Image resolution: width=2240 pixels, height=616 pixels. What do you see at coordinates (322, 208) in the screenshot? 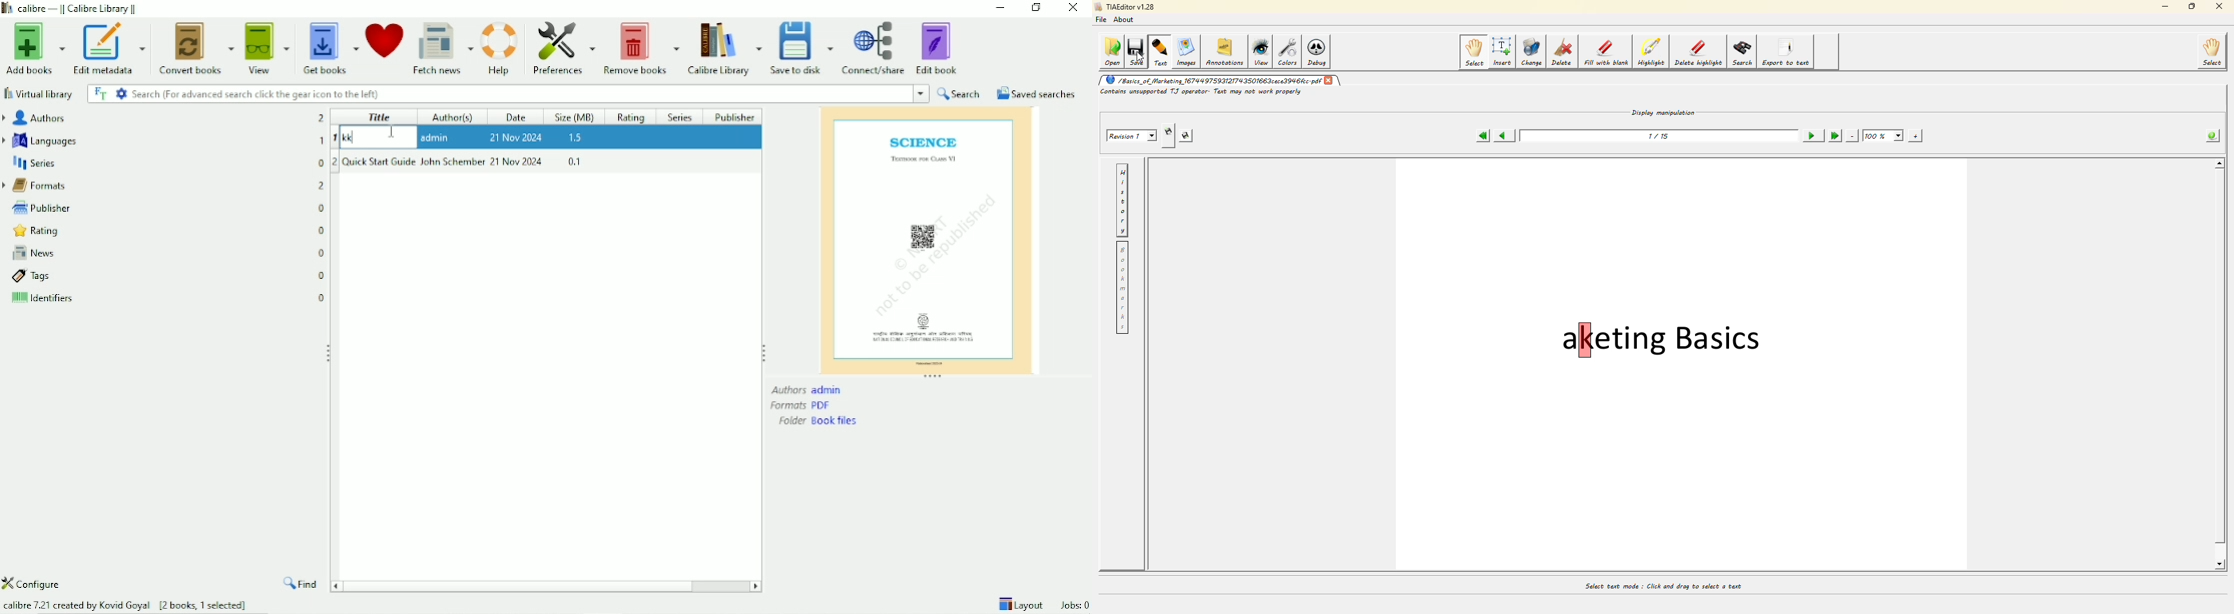
I see `0` at bounding box center [322, 208].